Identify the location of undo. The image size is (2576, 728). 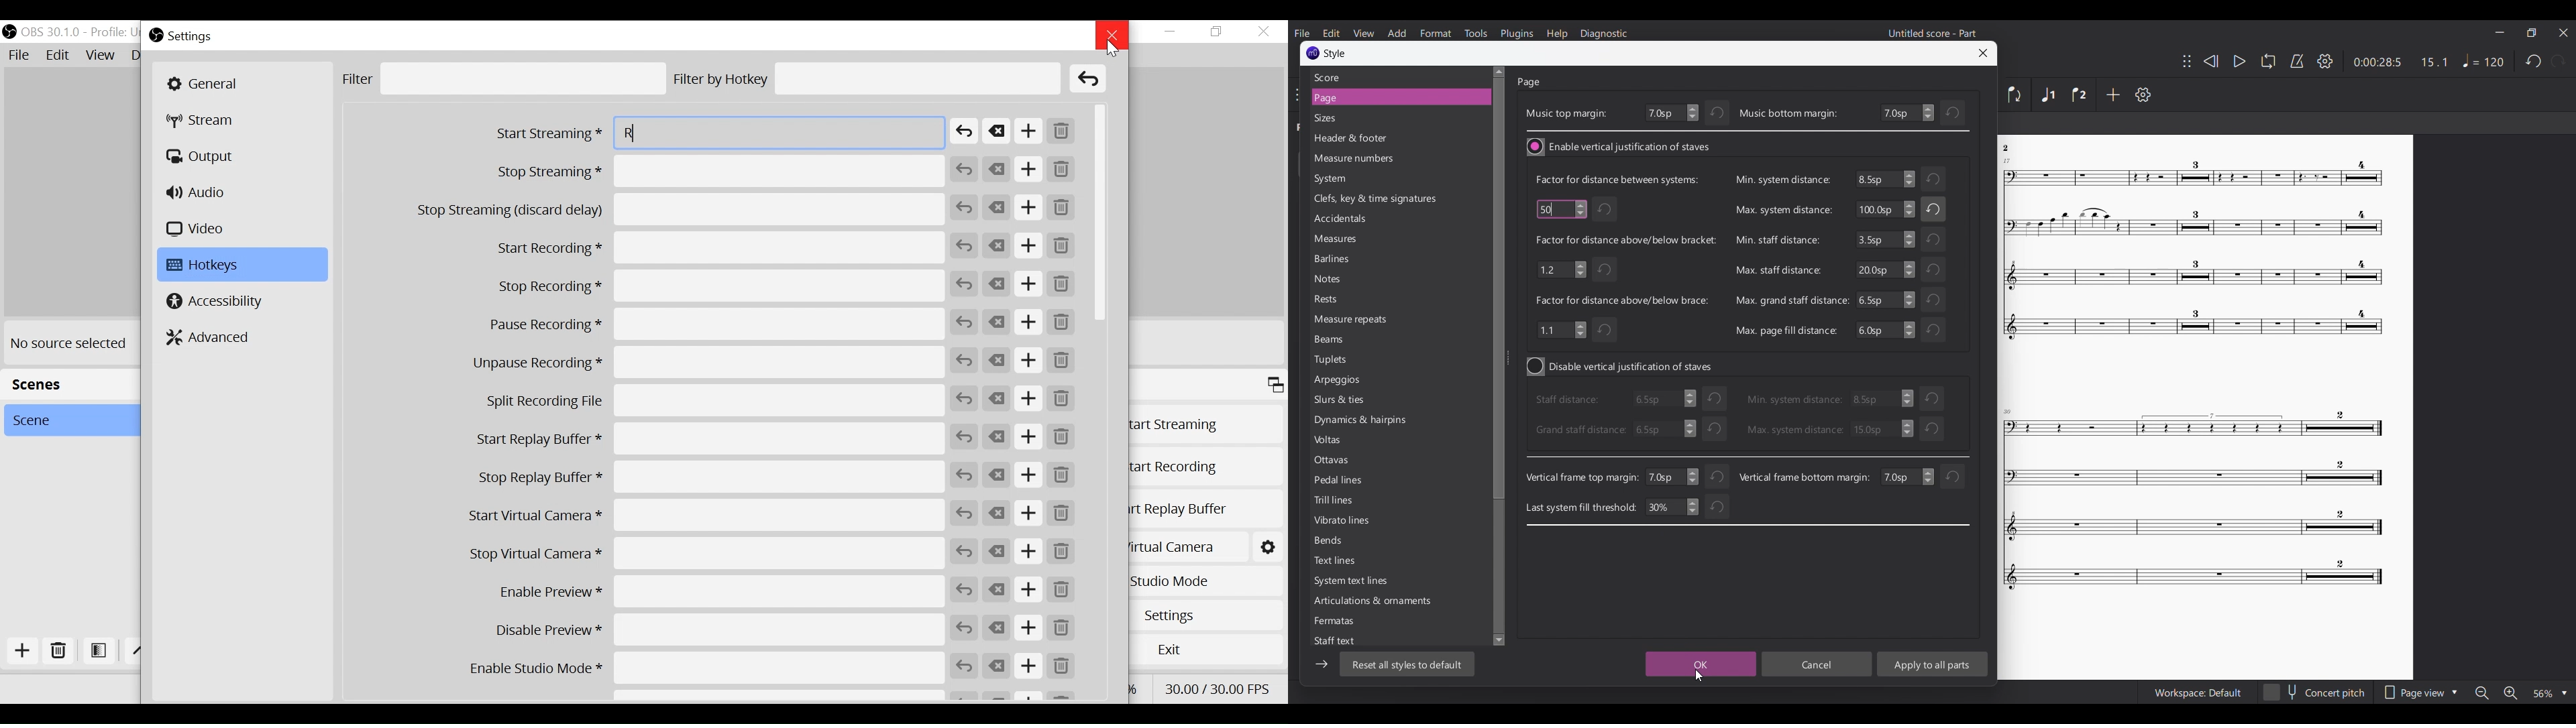
(1714, 398).